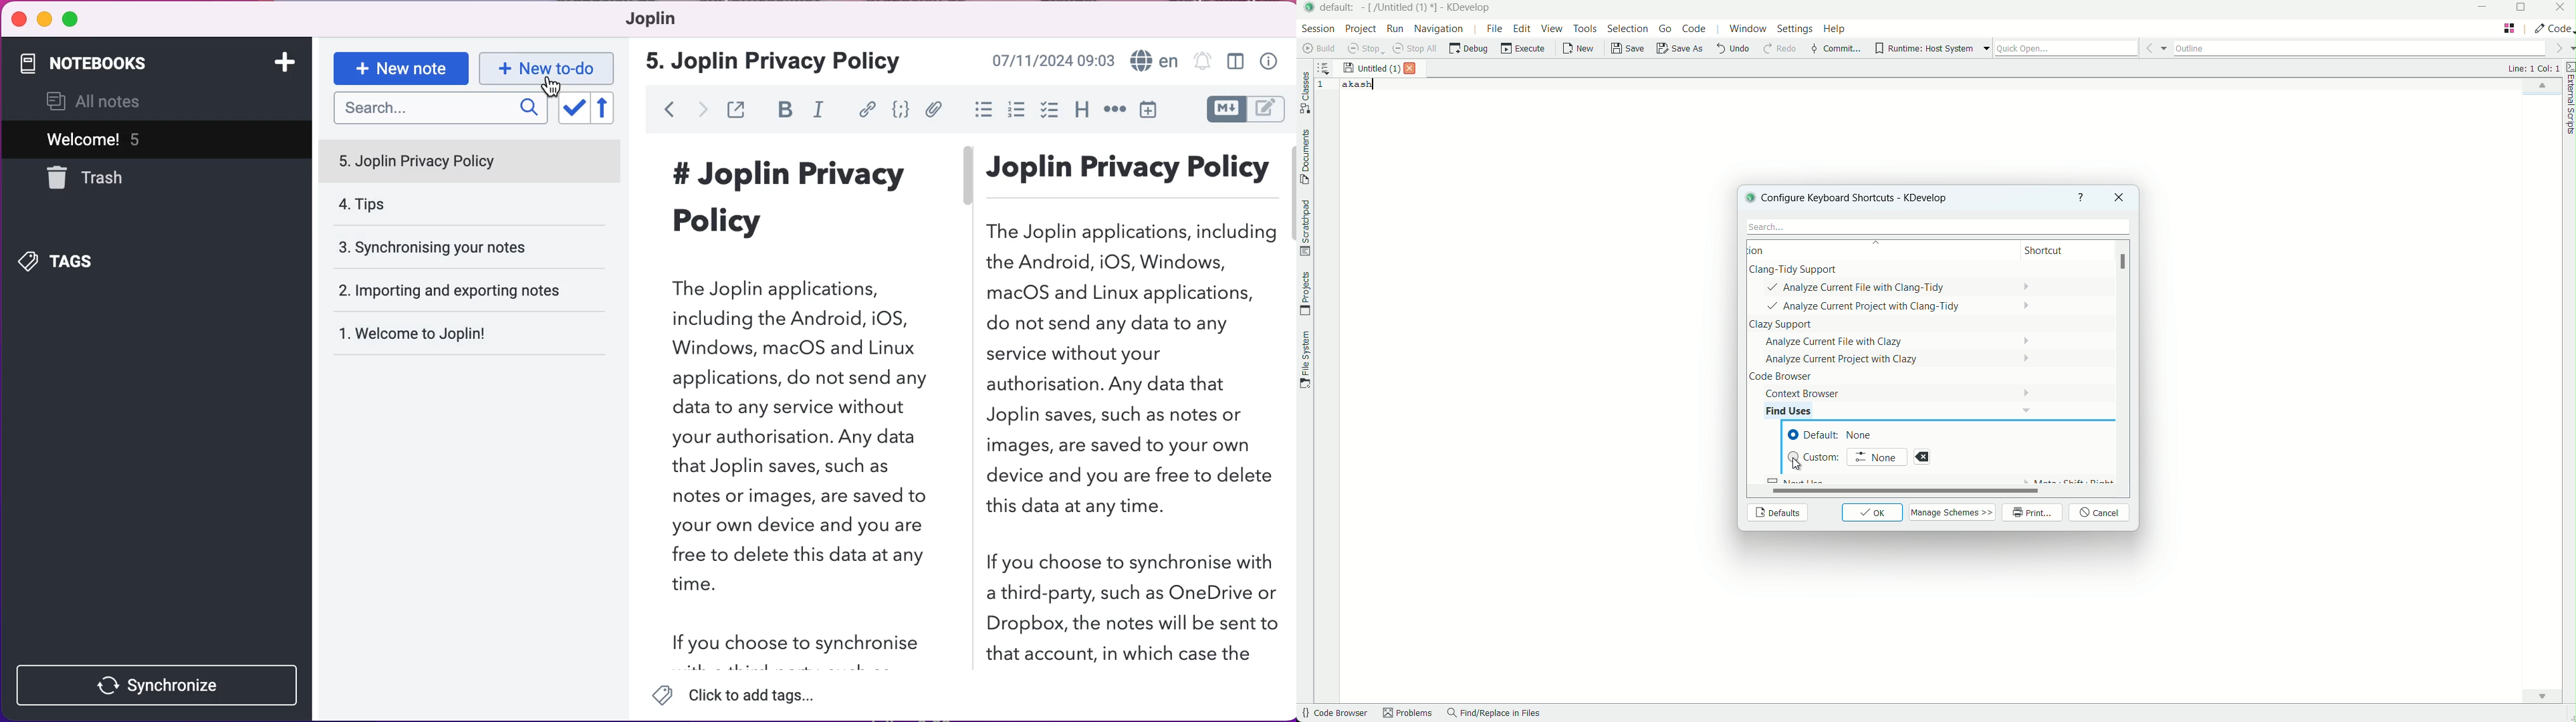 This screenshot has width=2576, height=728. Describe the element at coordinates (1235, 110) in the screenshot. I see `toggle editors` at that location.